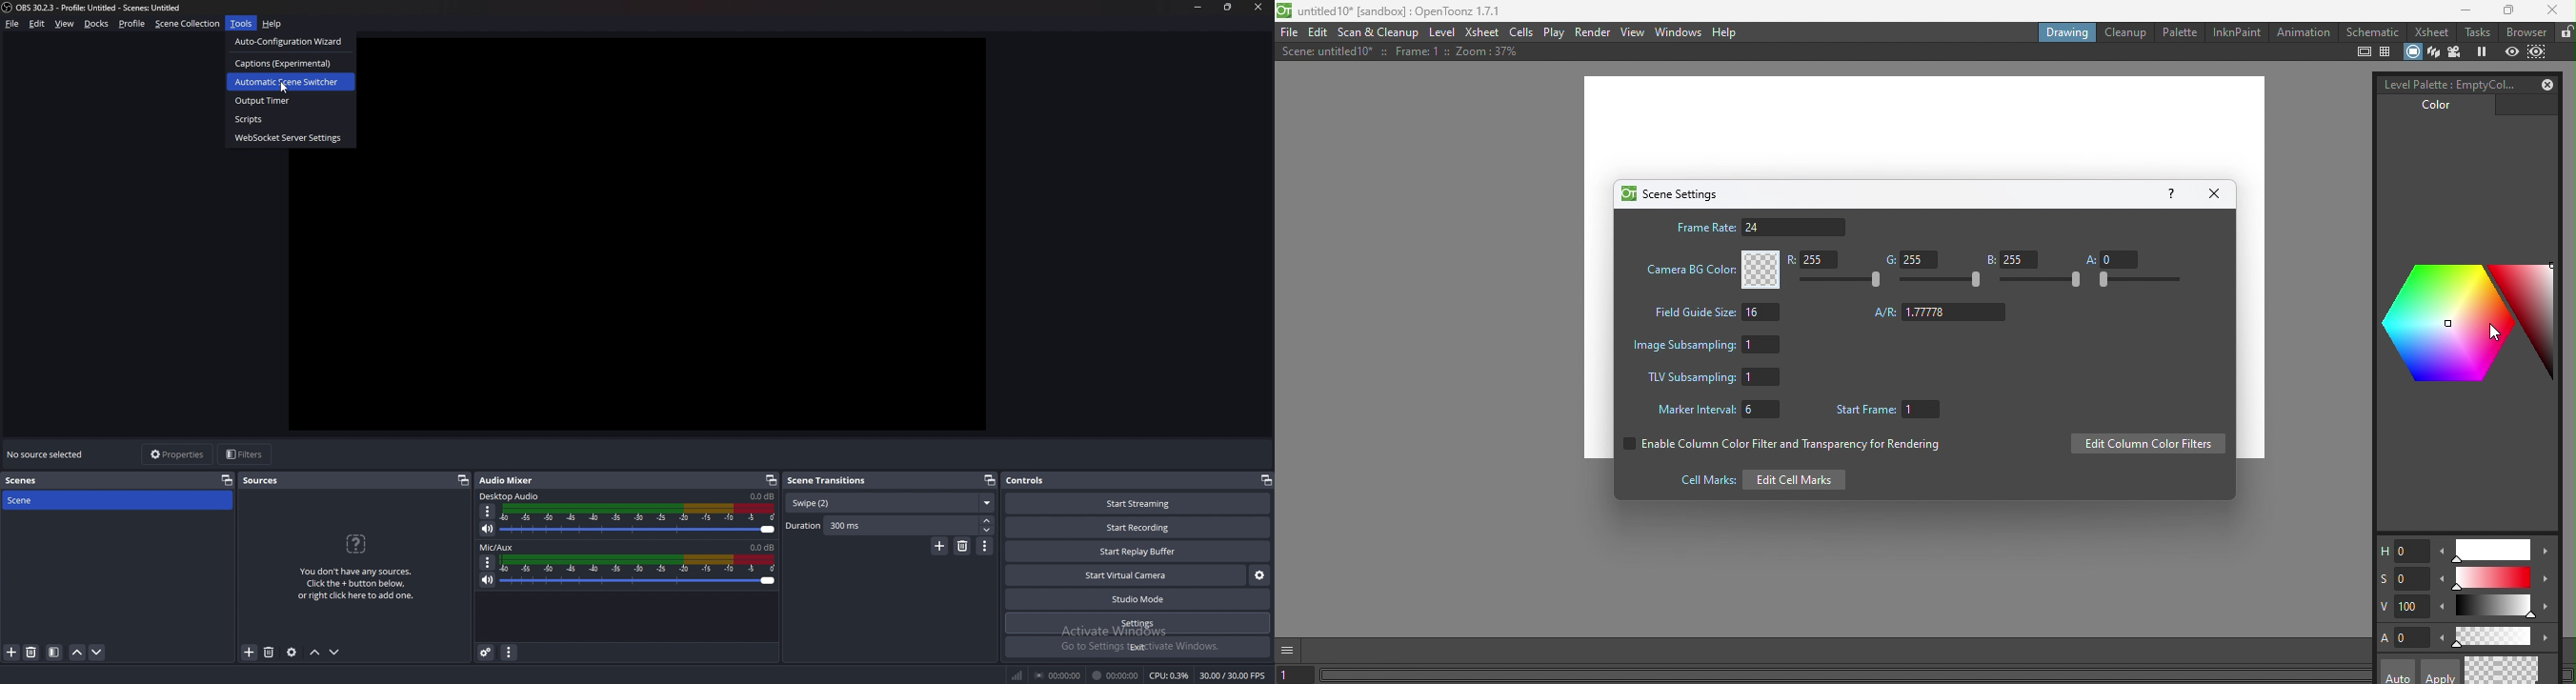 Image resolution: width=2576 pixels, height=700 pixels. Describe the element at coordinates (2512, 51) in the screenshot. I see `Preview` at that location.